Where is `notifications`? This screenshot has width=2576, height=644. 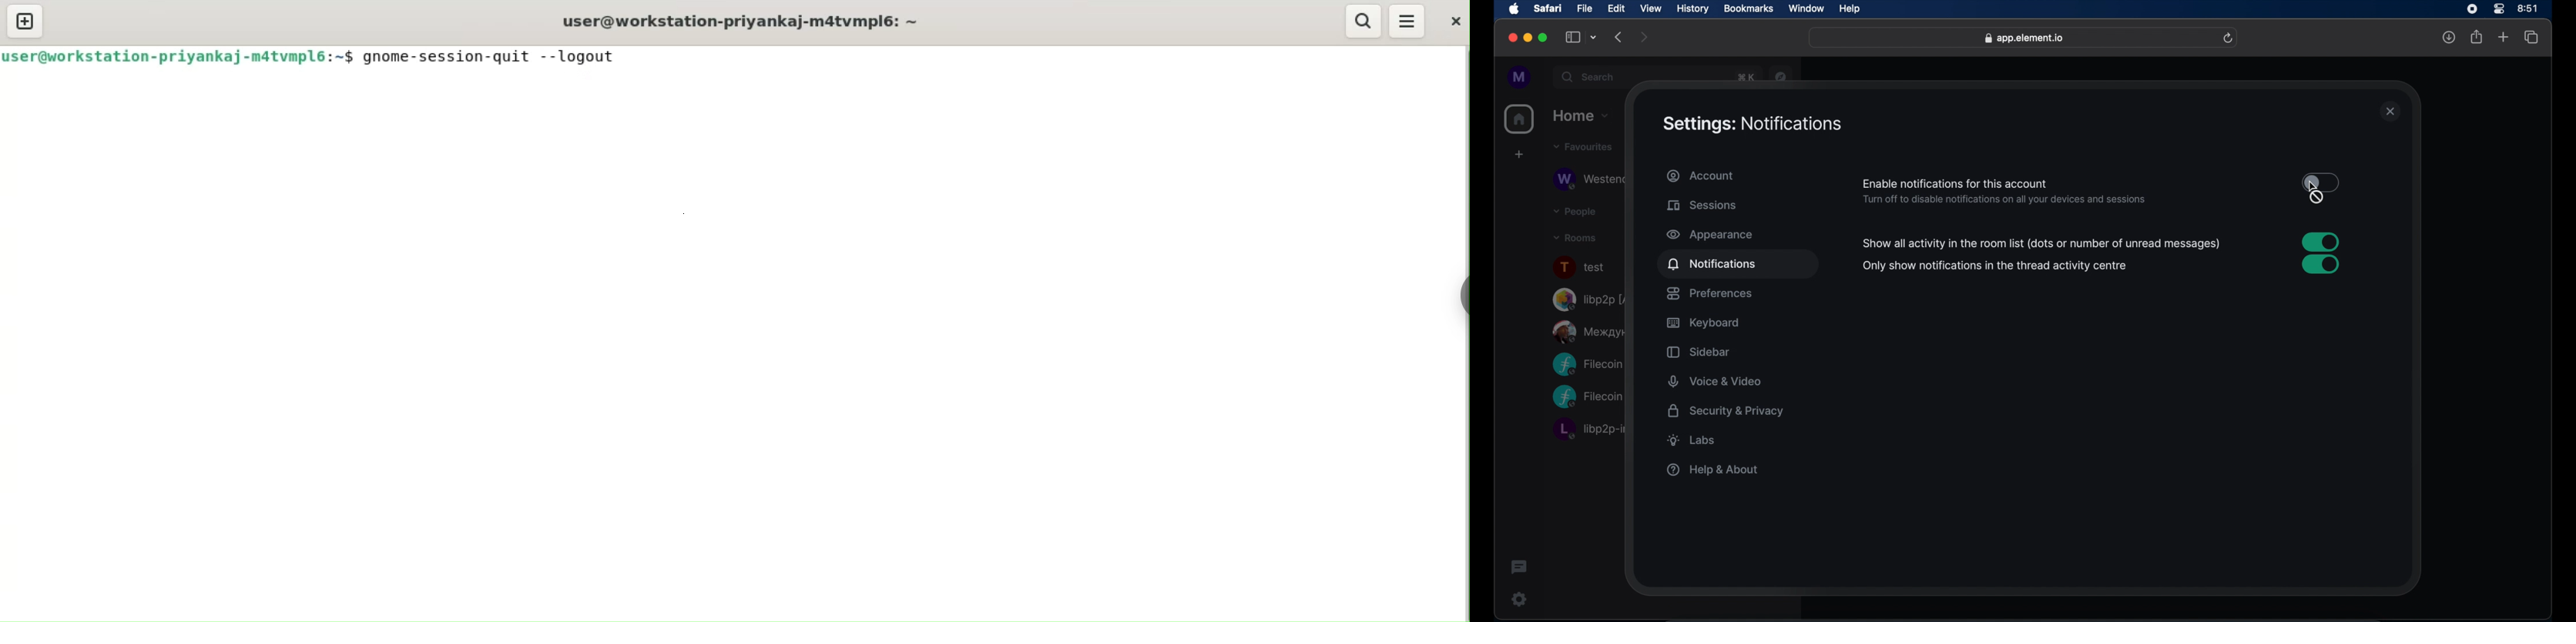 notifications is located at coordinates (1714, 264).